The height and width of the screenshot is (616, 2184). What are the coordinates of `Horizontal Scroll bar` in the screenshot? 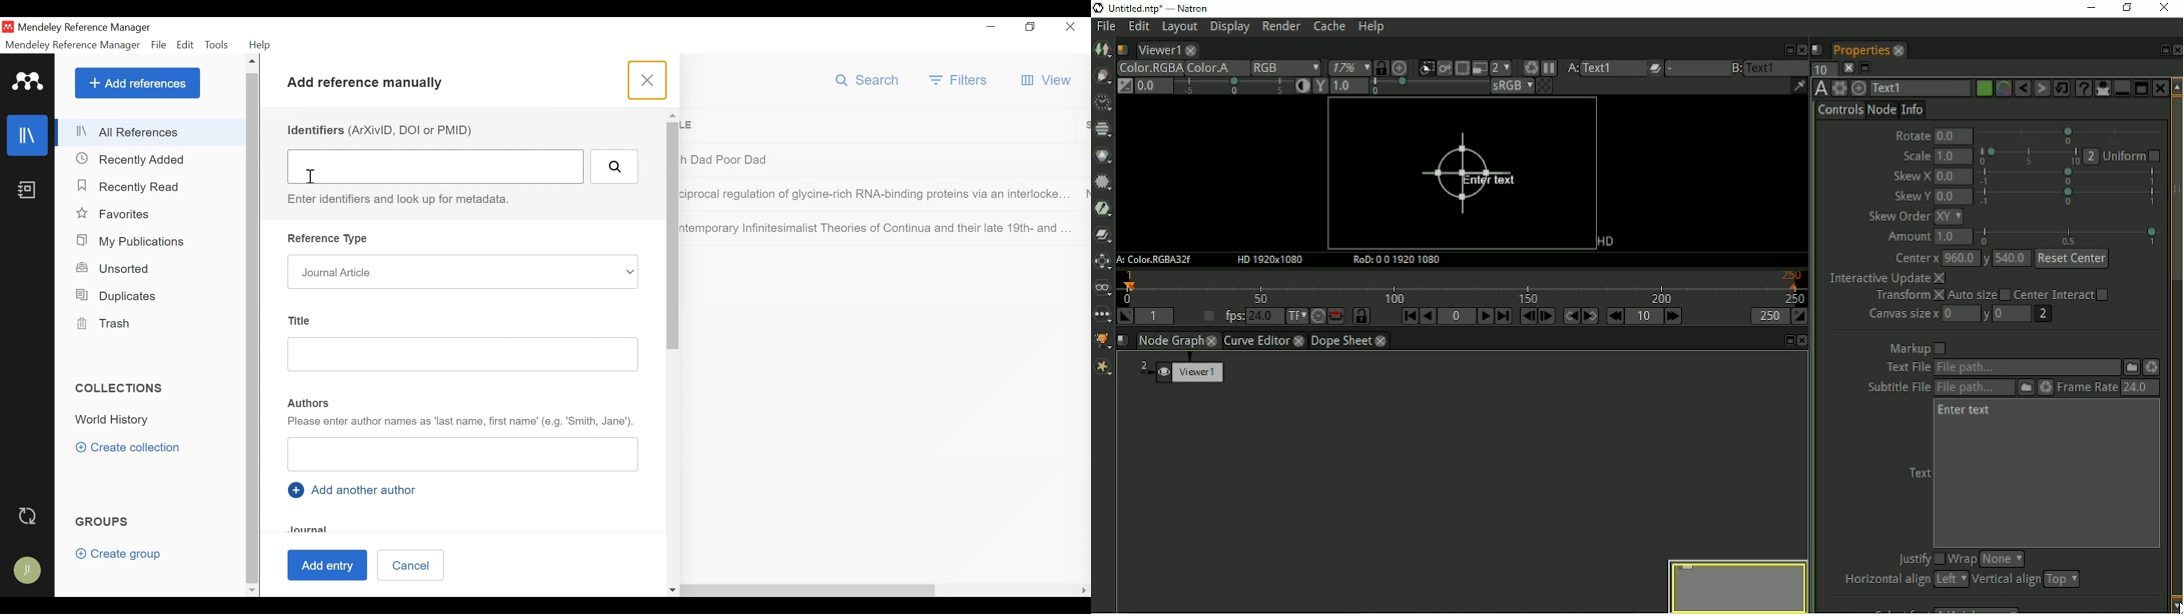 It's located at (605, 591).